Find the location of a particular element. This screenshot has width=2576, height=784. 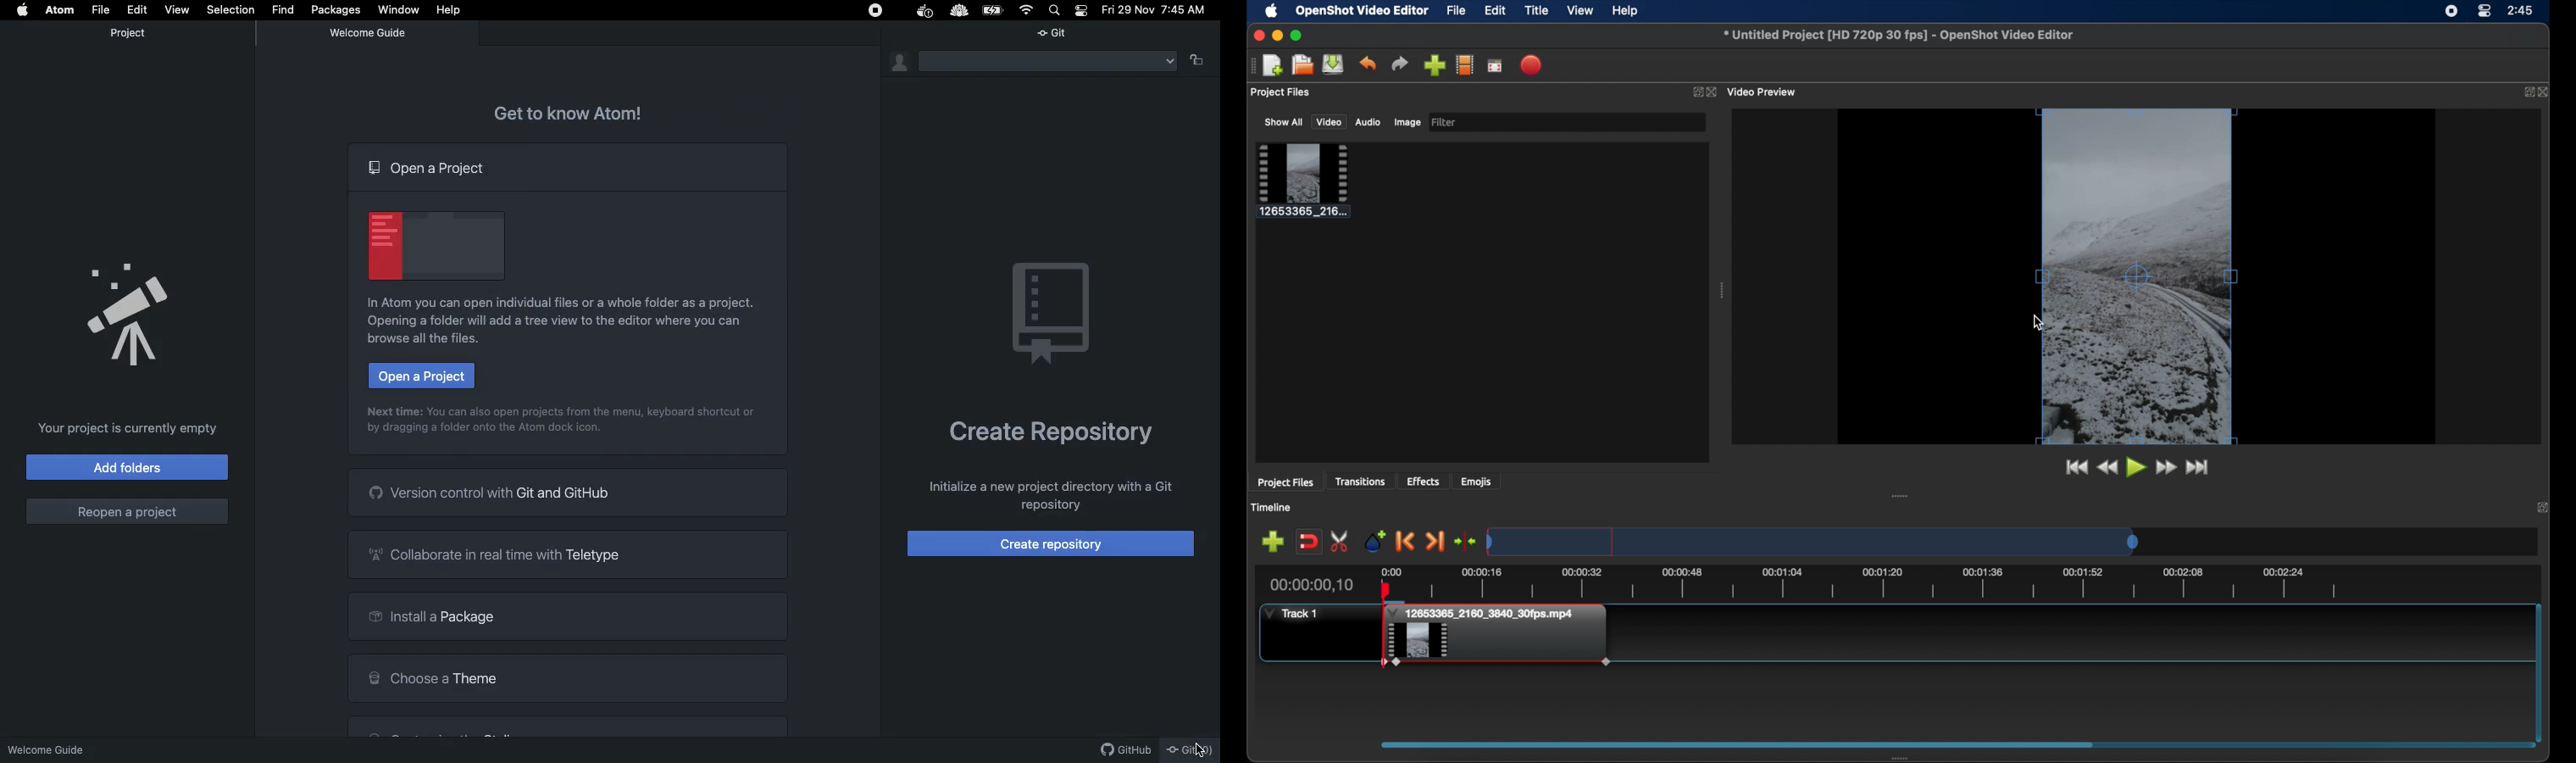

Add folders is located at coordinates (126, 468).